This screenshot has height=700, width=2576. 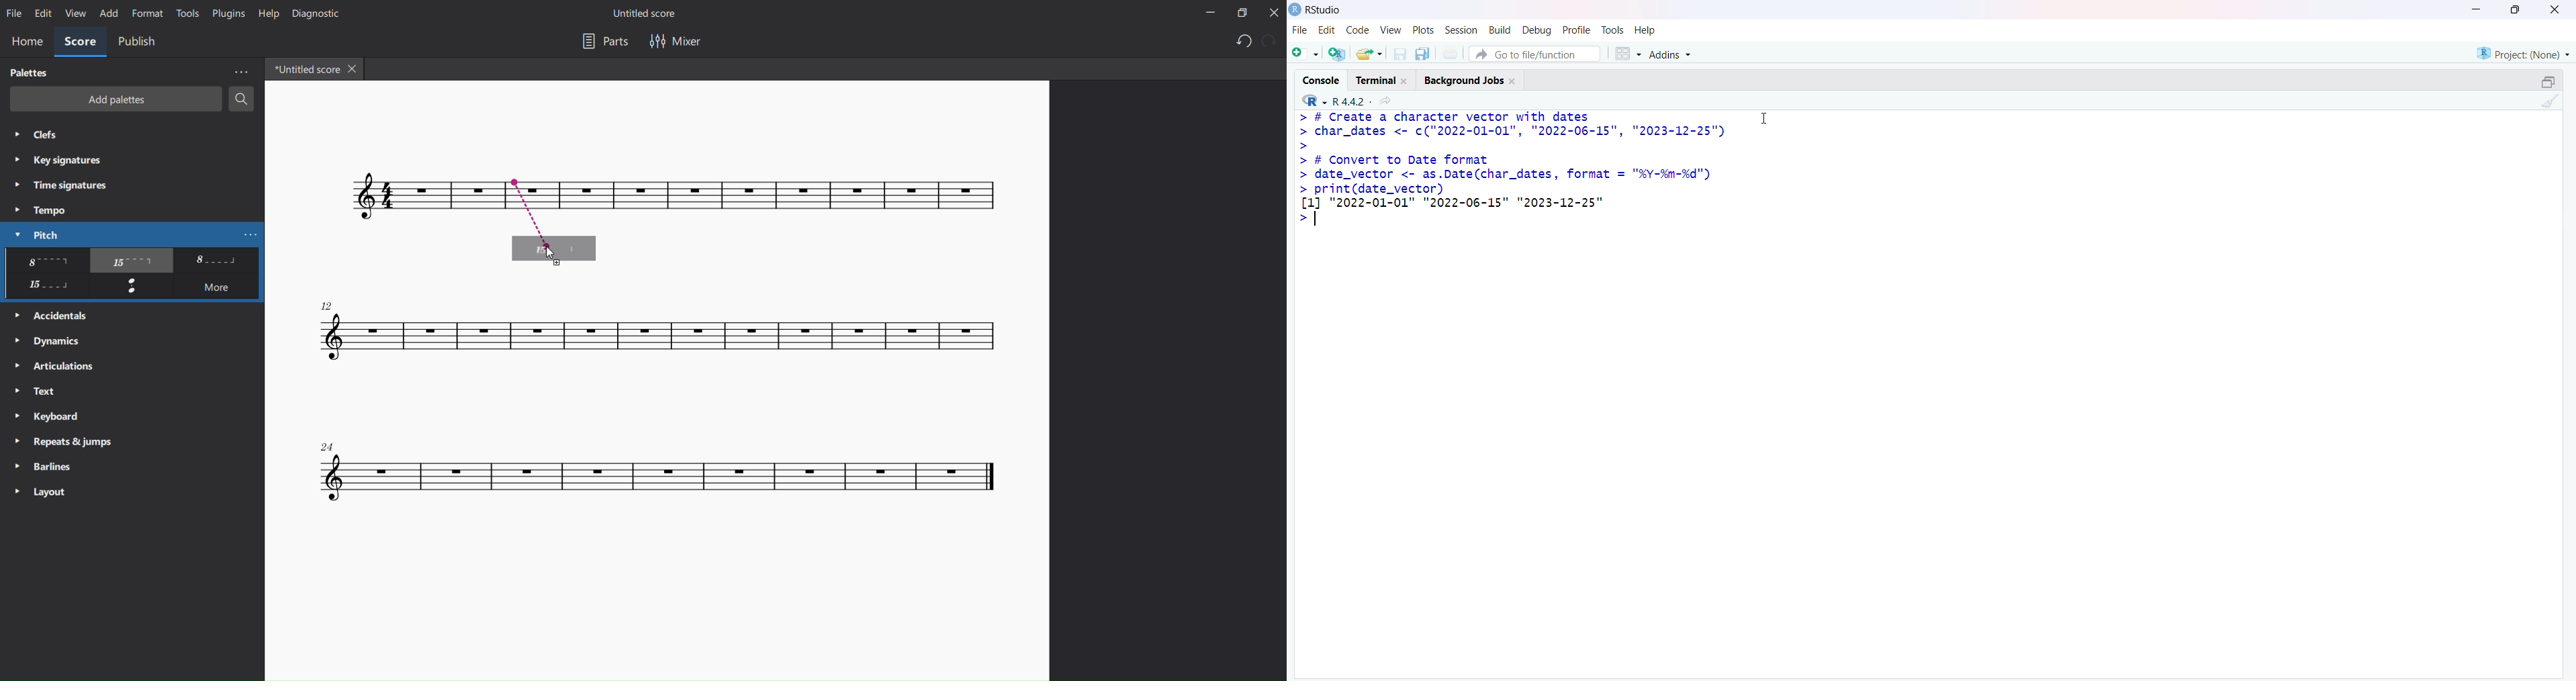 What do you see at coordinates (1474, 79) in the screenshot?
I see `Background Jobs` at bounding box center [1474, 79].